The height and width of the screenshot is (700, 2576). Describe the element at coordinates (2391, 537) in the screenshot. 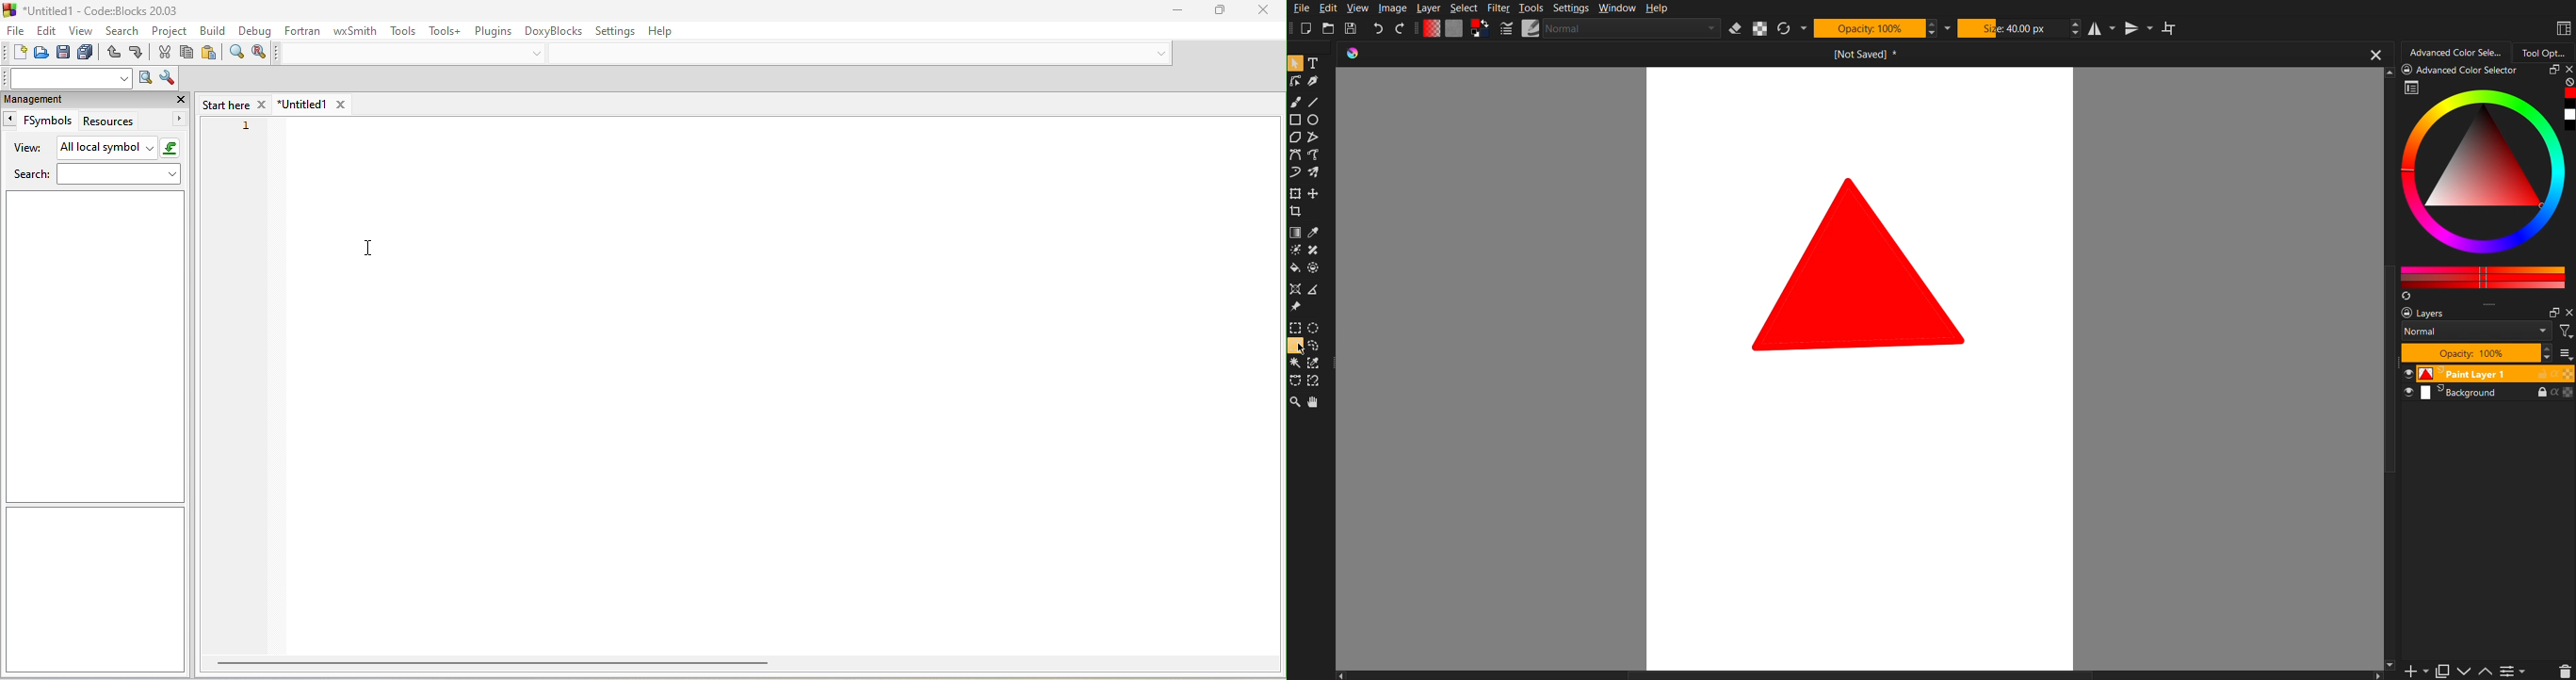

I see `Vertical Scrollbar` at that location.